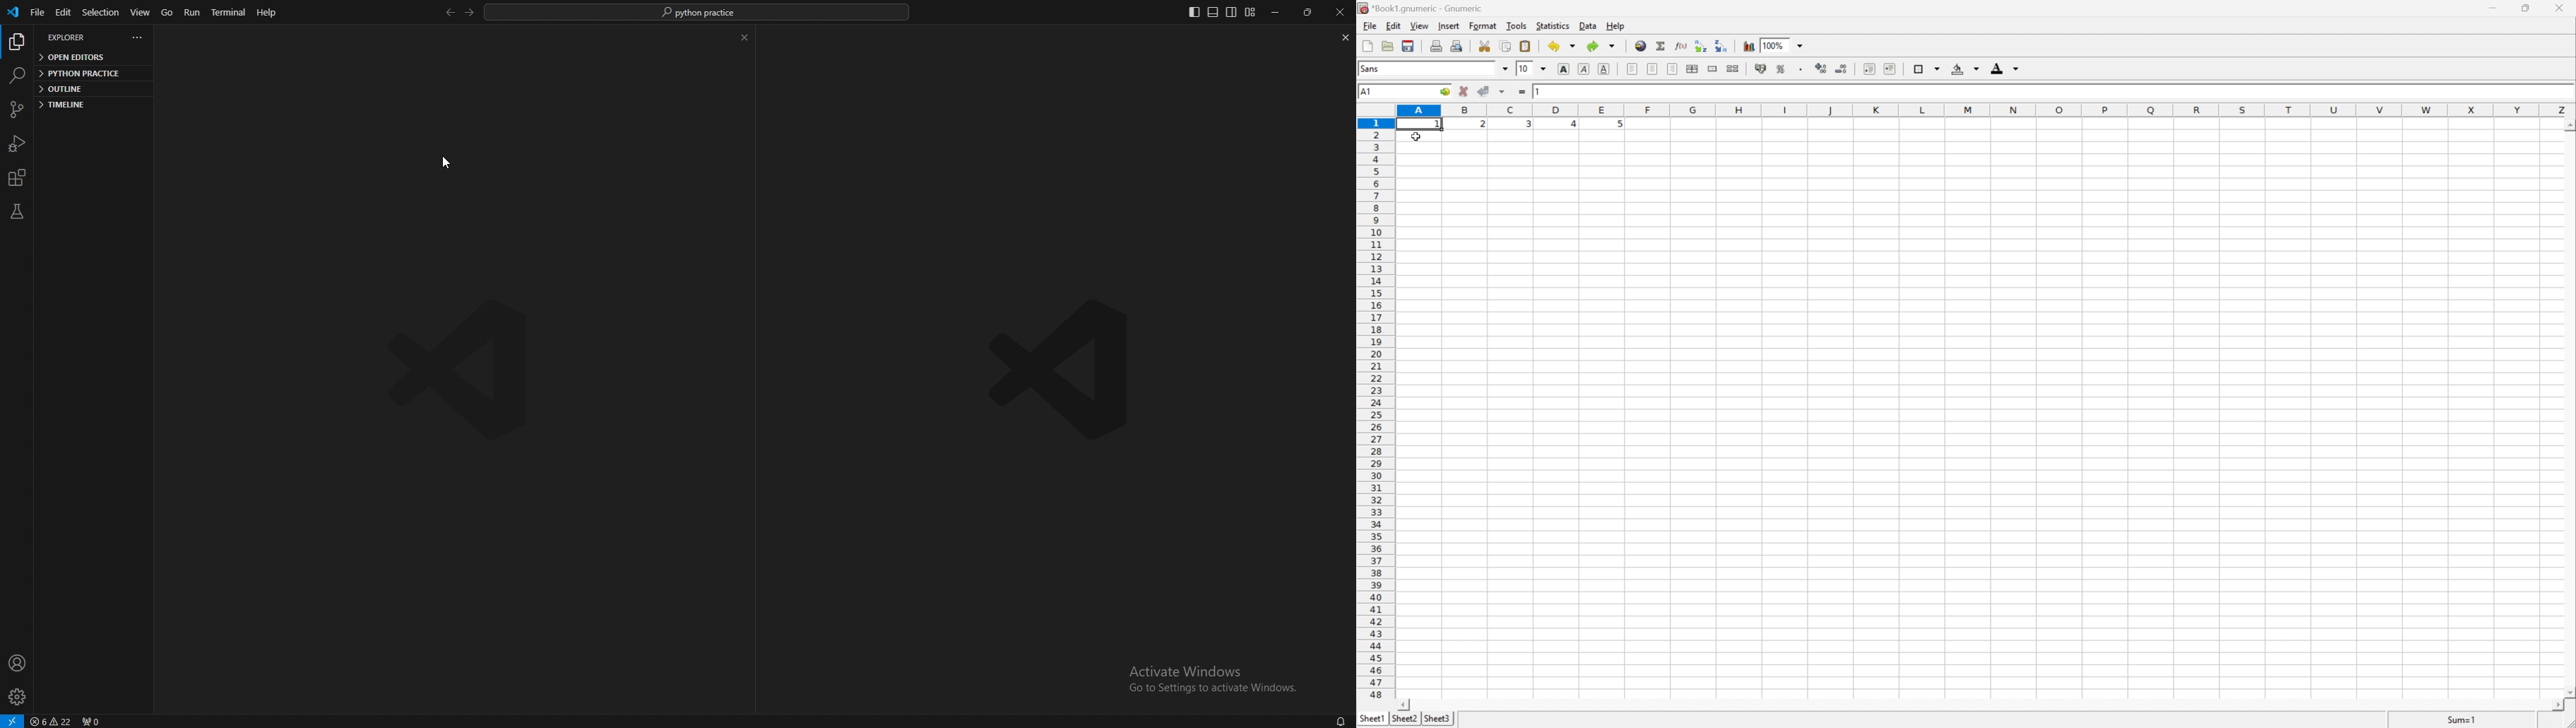 The height and width of the screenshot is (728, 2576). I want to click on insert chart, so click(1749, 46).